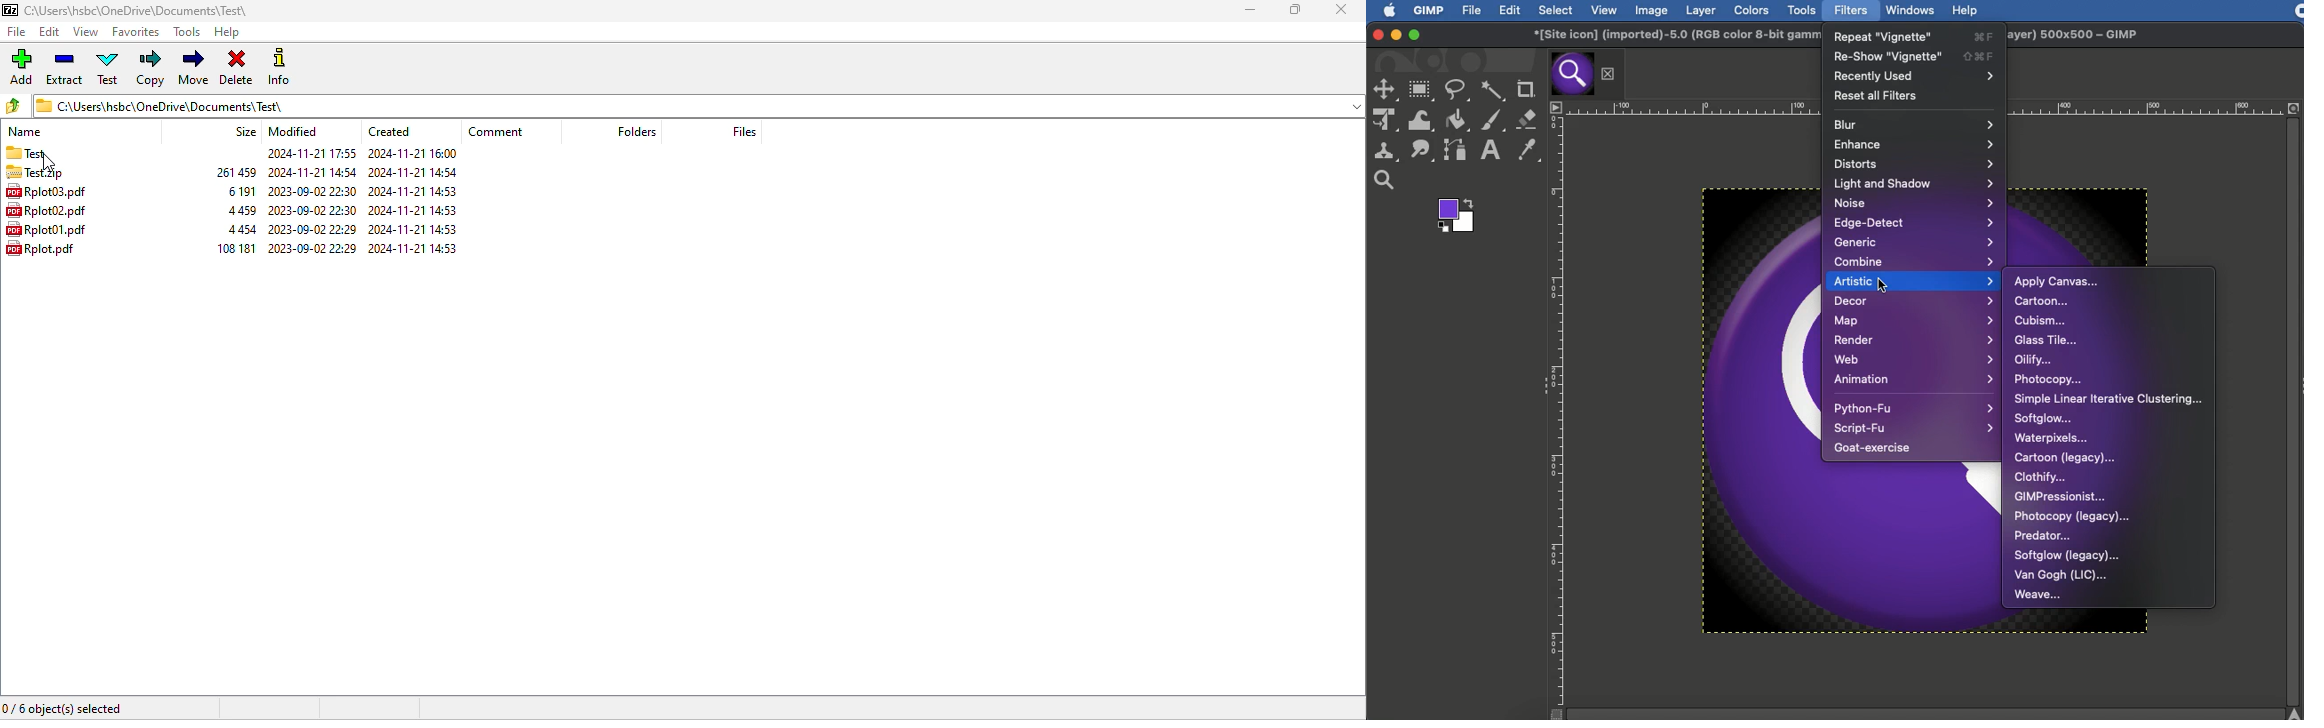 Image resolution: width=2324 pixels, height=728 pixels. I want to click on 2024-11-21 14:54, so click(310, 172).